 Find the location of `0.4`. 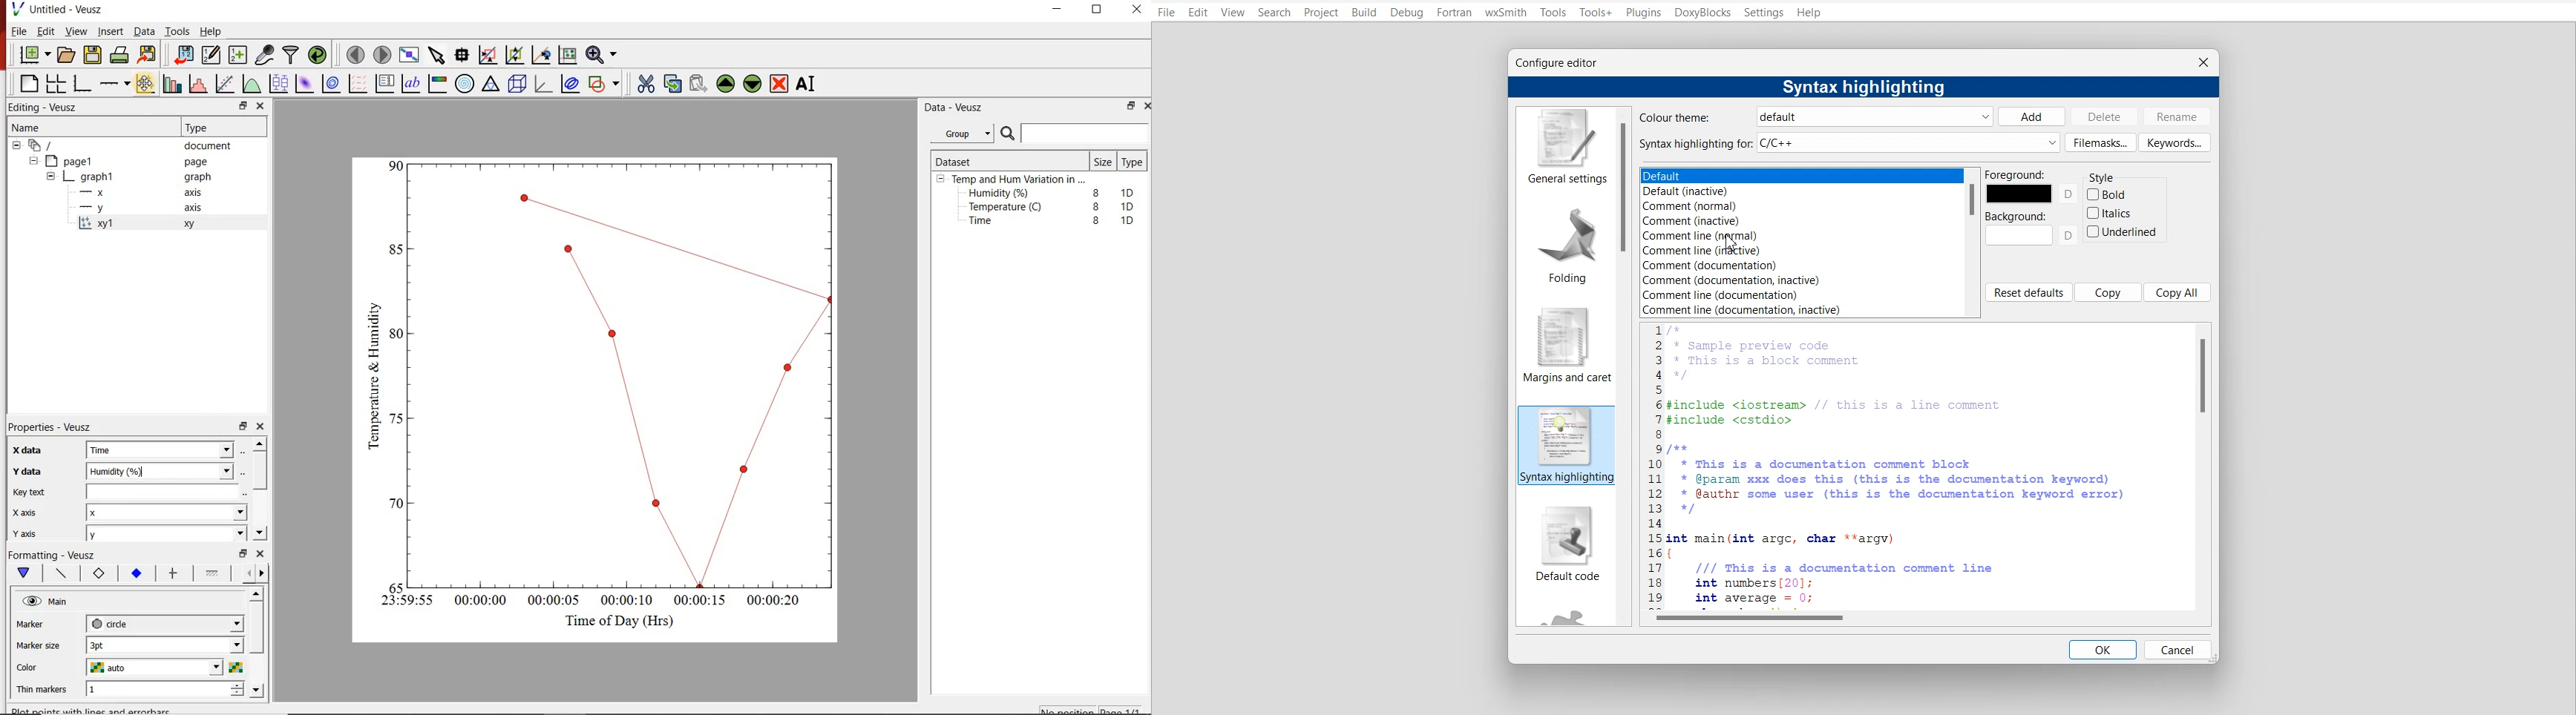

0.4 is located at coordinates (396, 418).